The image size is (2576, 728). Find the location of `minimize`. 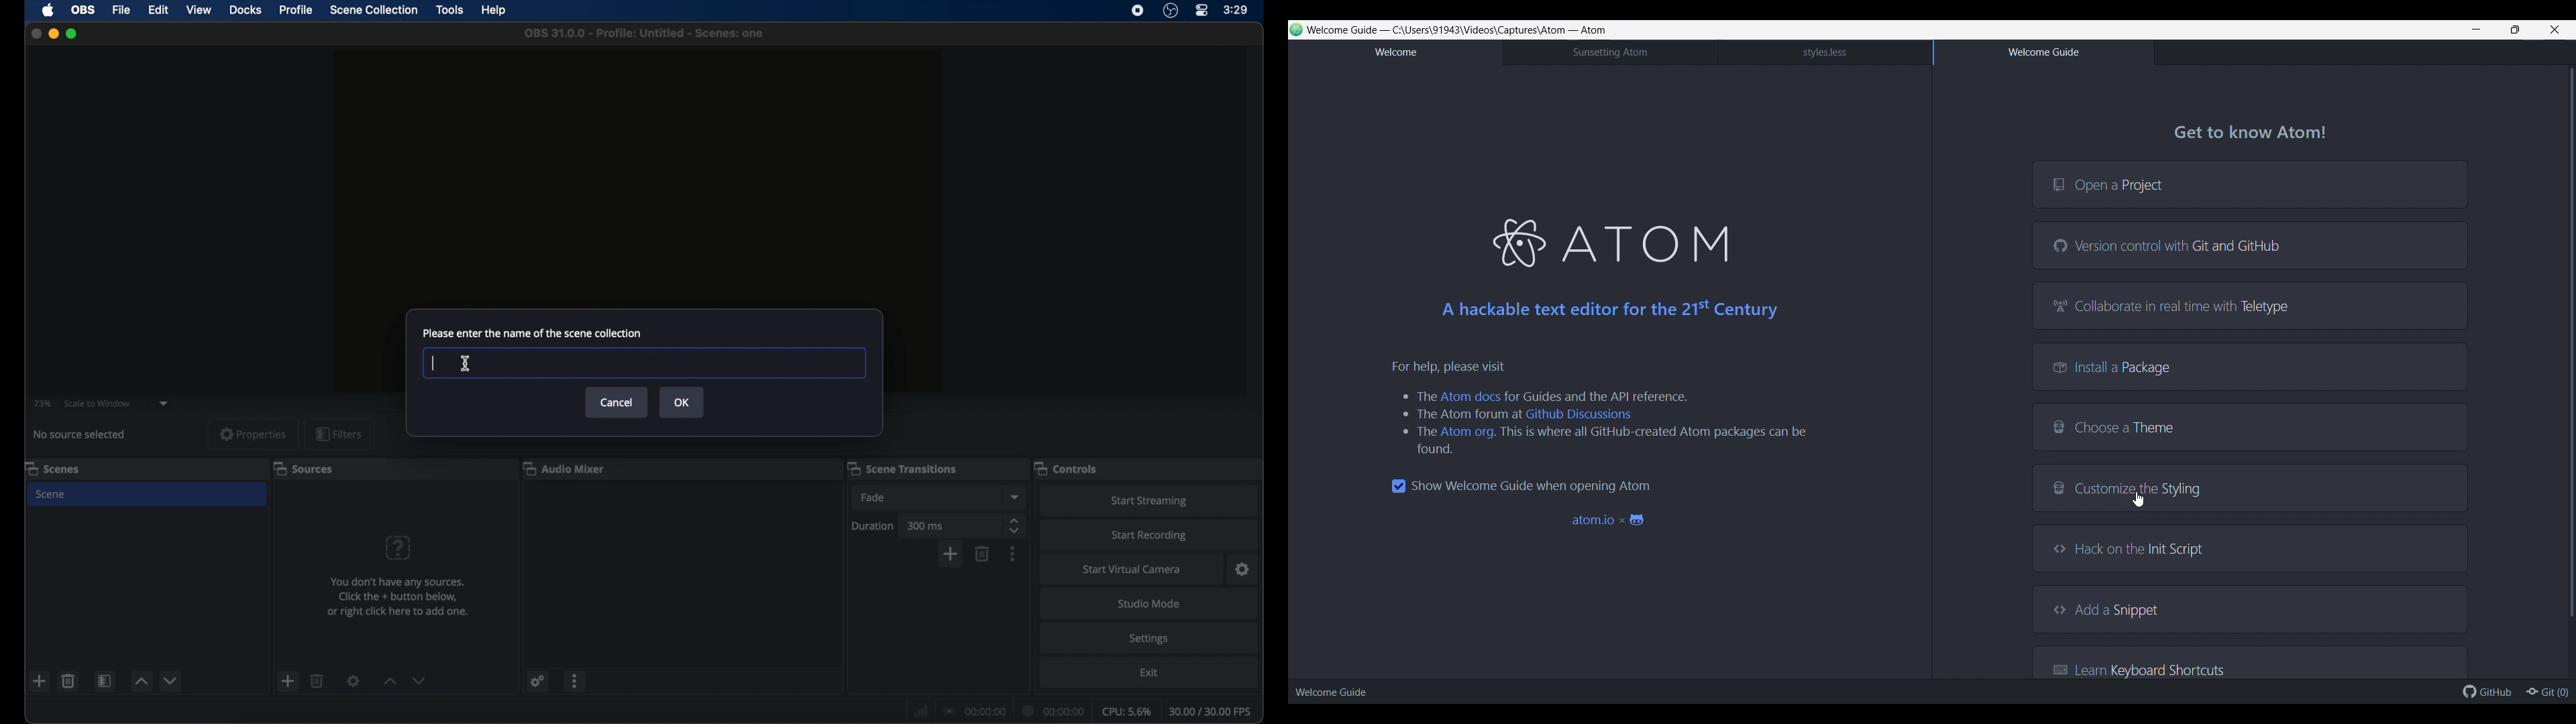

minimize is located at coordinates (53, 34).